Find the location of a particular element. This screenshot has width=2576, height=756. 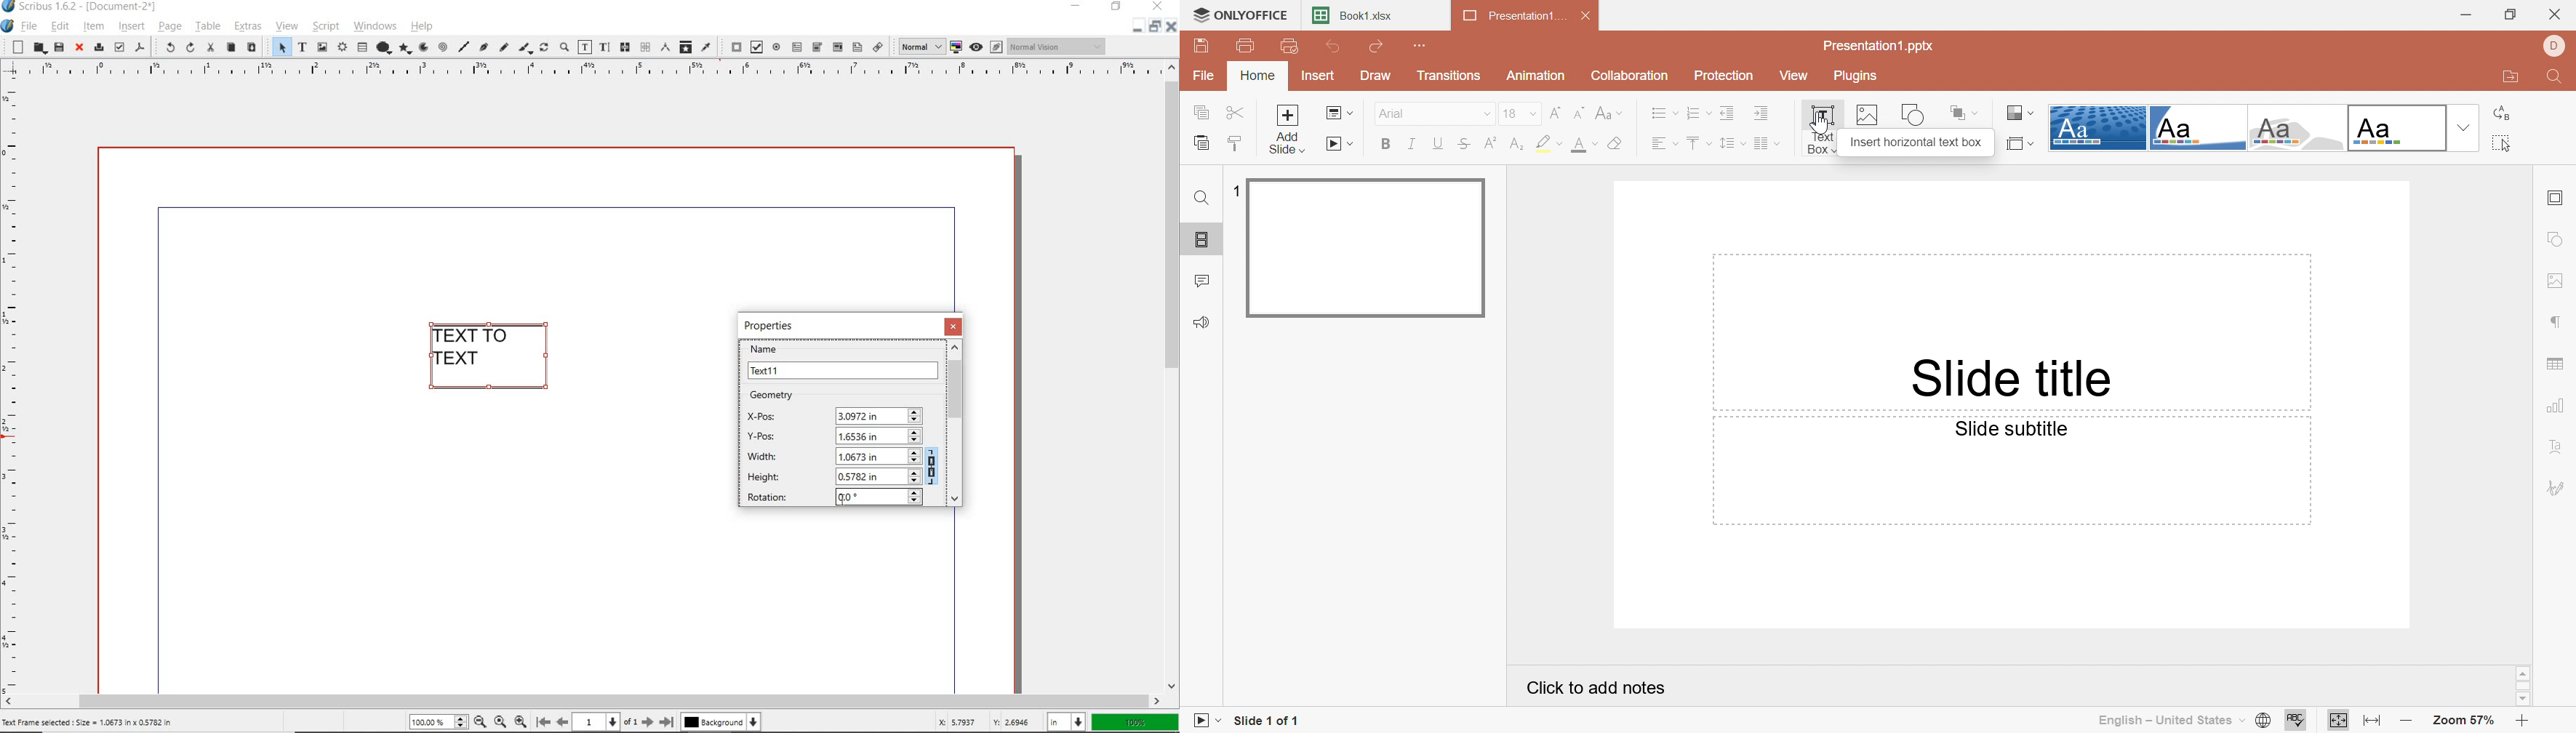

HEIGHT is located at coordinates (834, 475).